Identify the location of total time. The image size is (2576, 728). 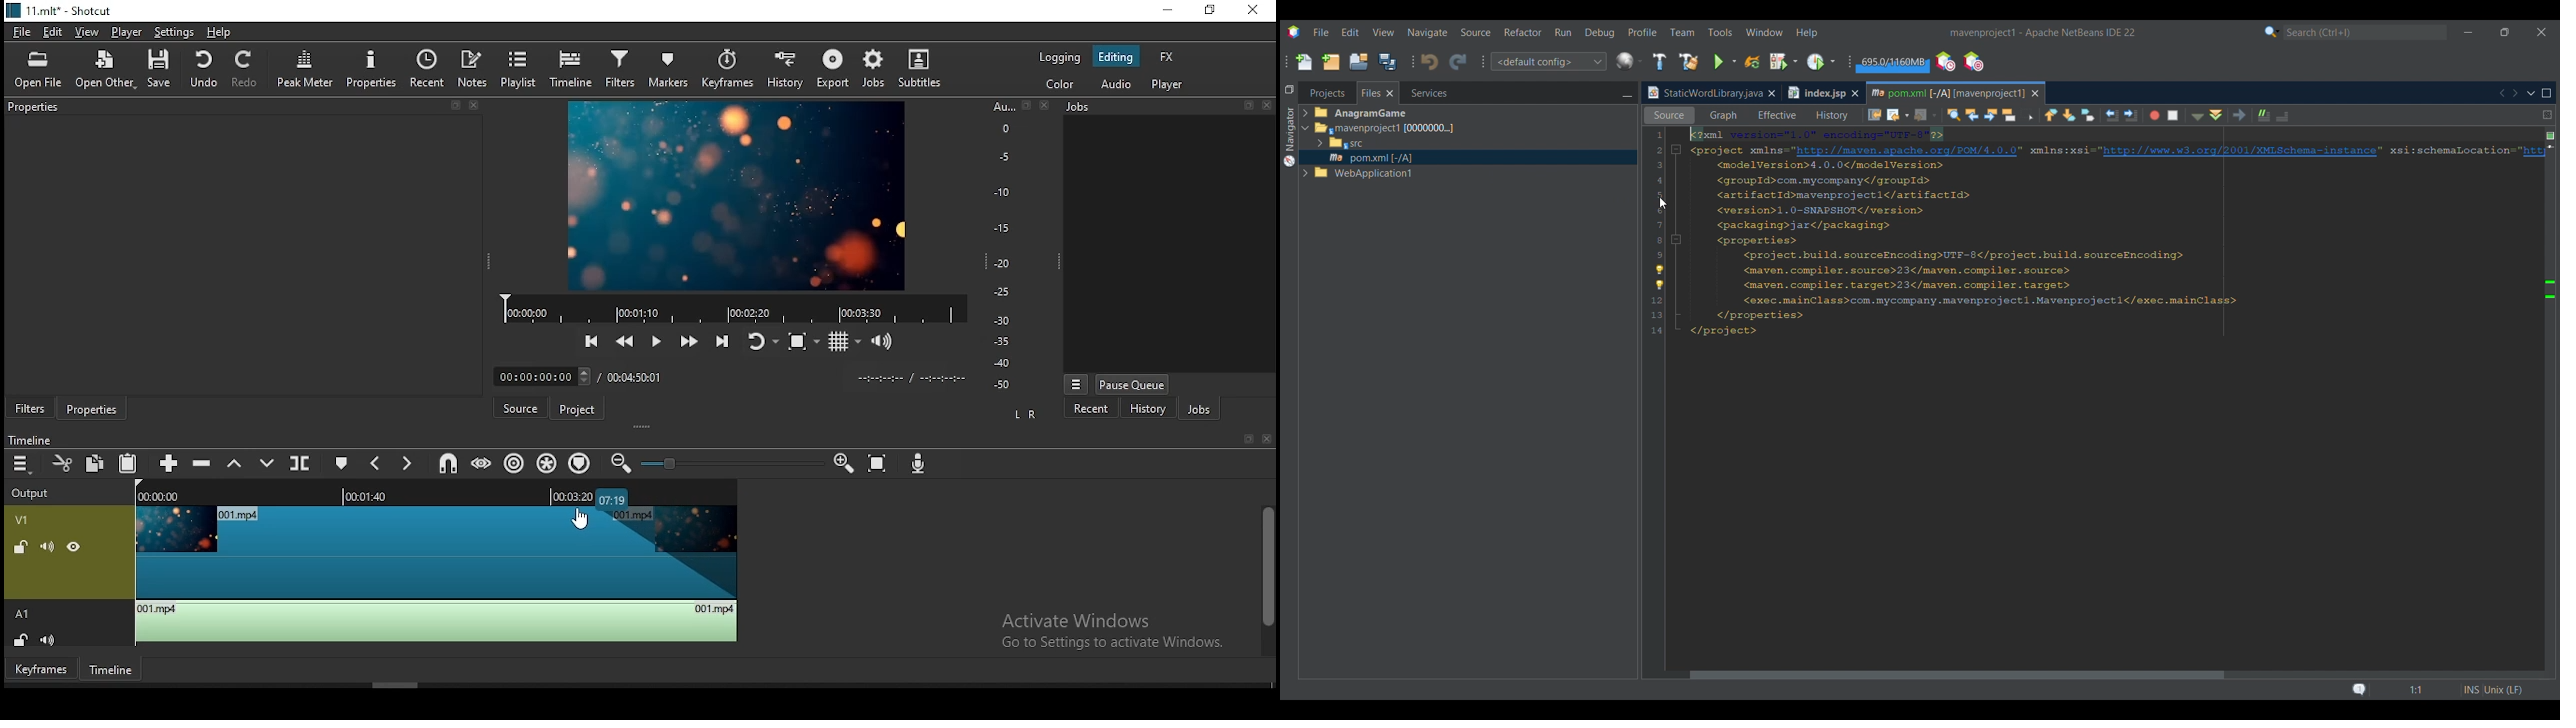
(639, 376).